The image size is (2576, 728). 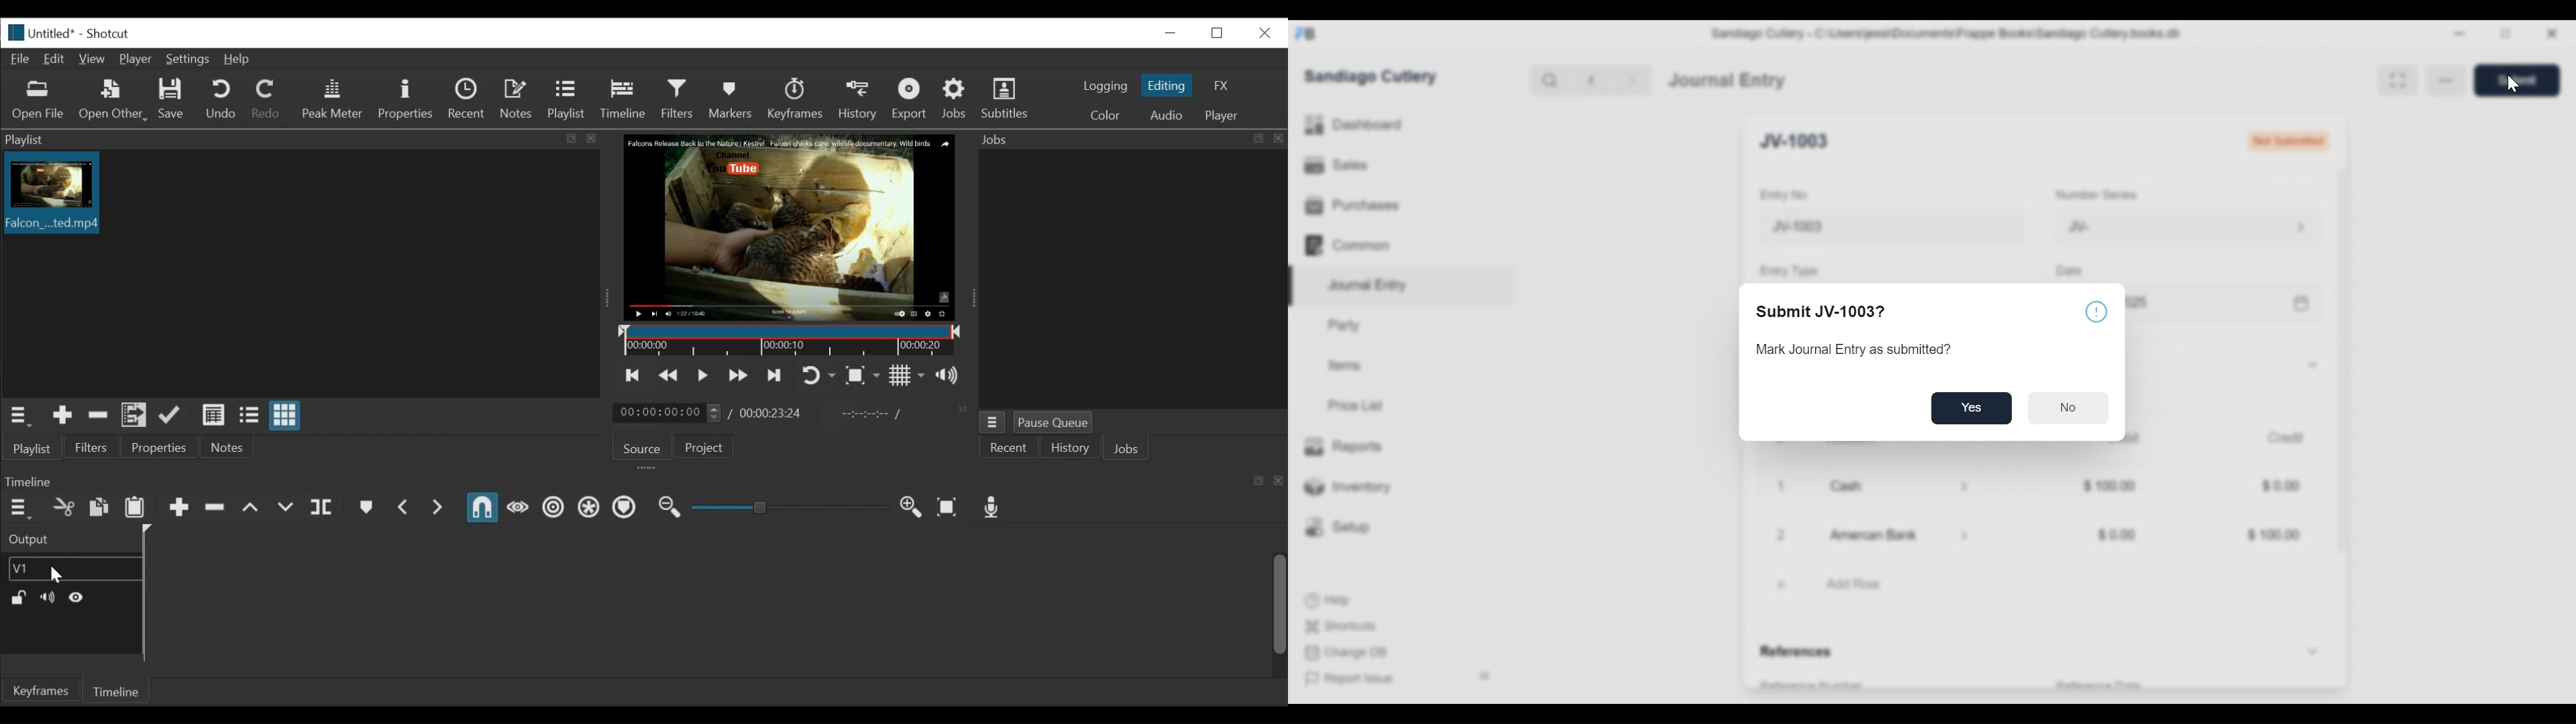 I want to click on Video track name, so click(x=71, y=568).